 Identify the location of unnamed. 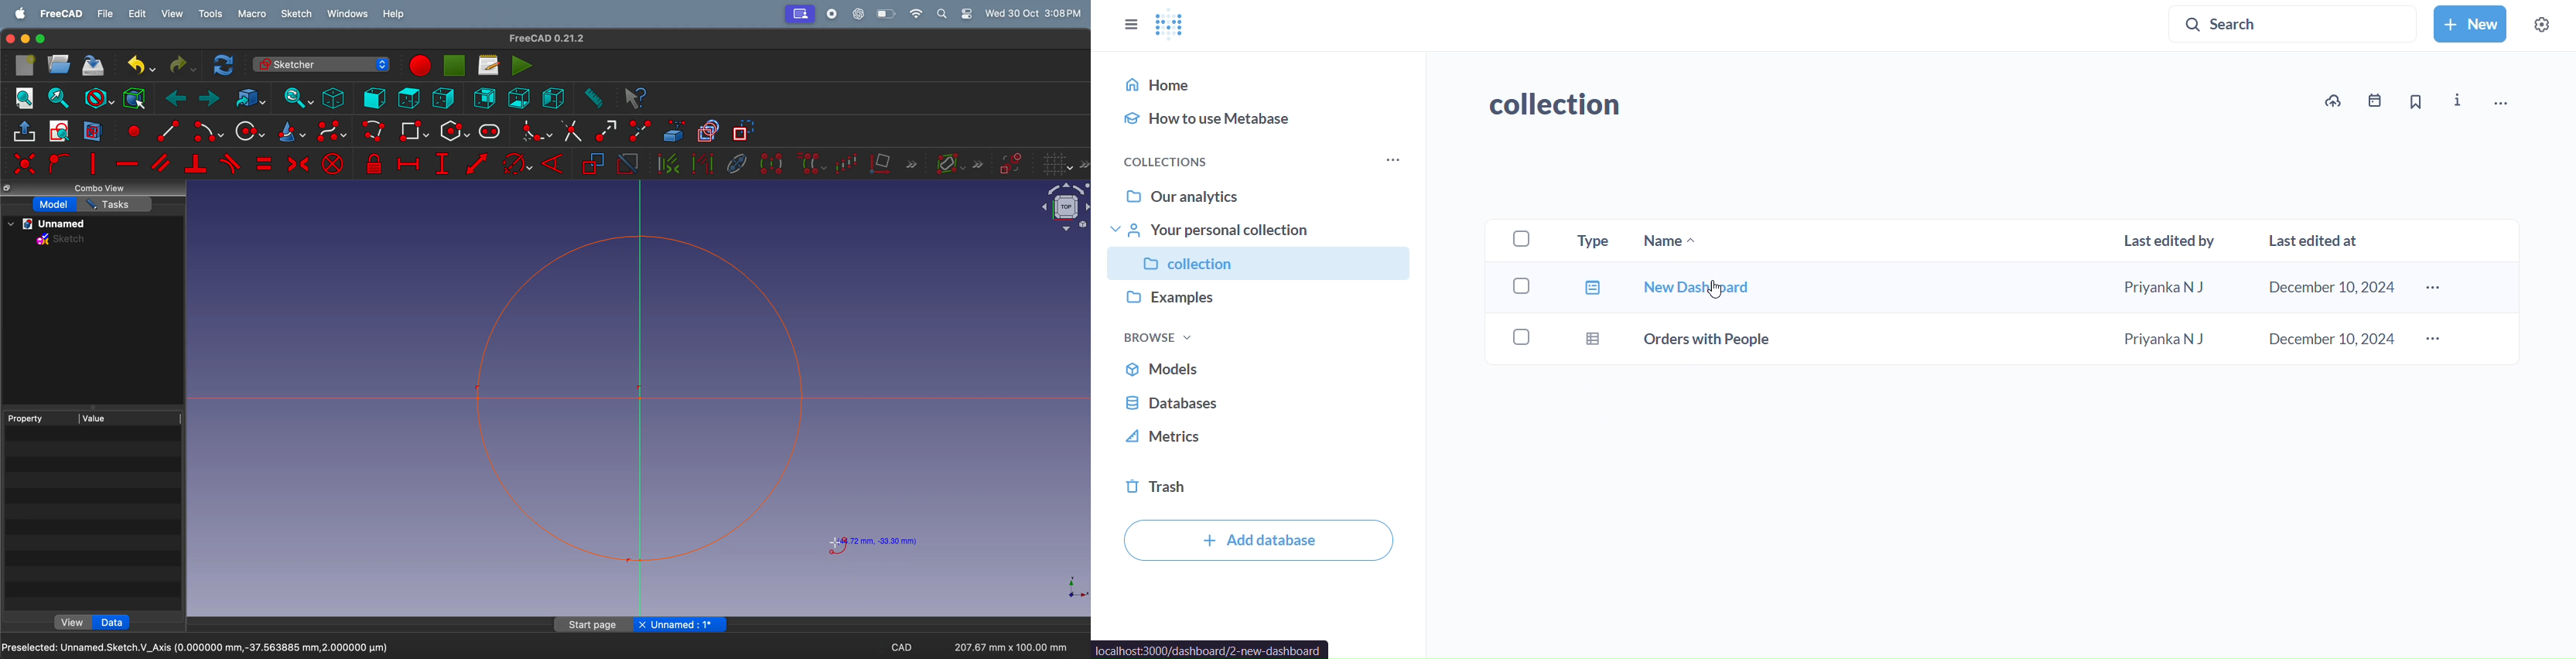
(51, 224).